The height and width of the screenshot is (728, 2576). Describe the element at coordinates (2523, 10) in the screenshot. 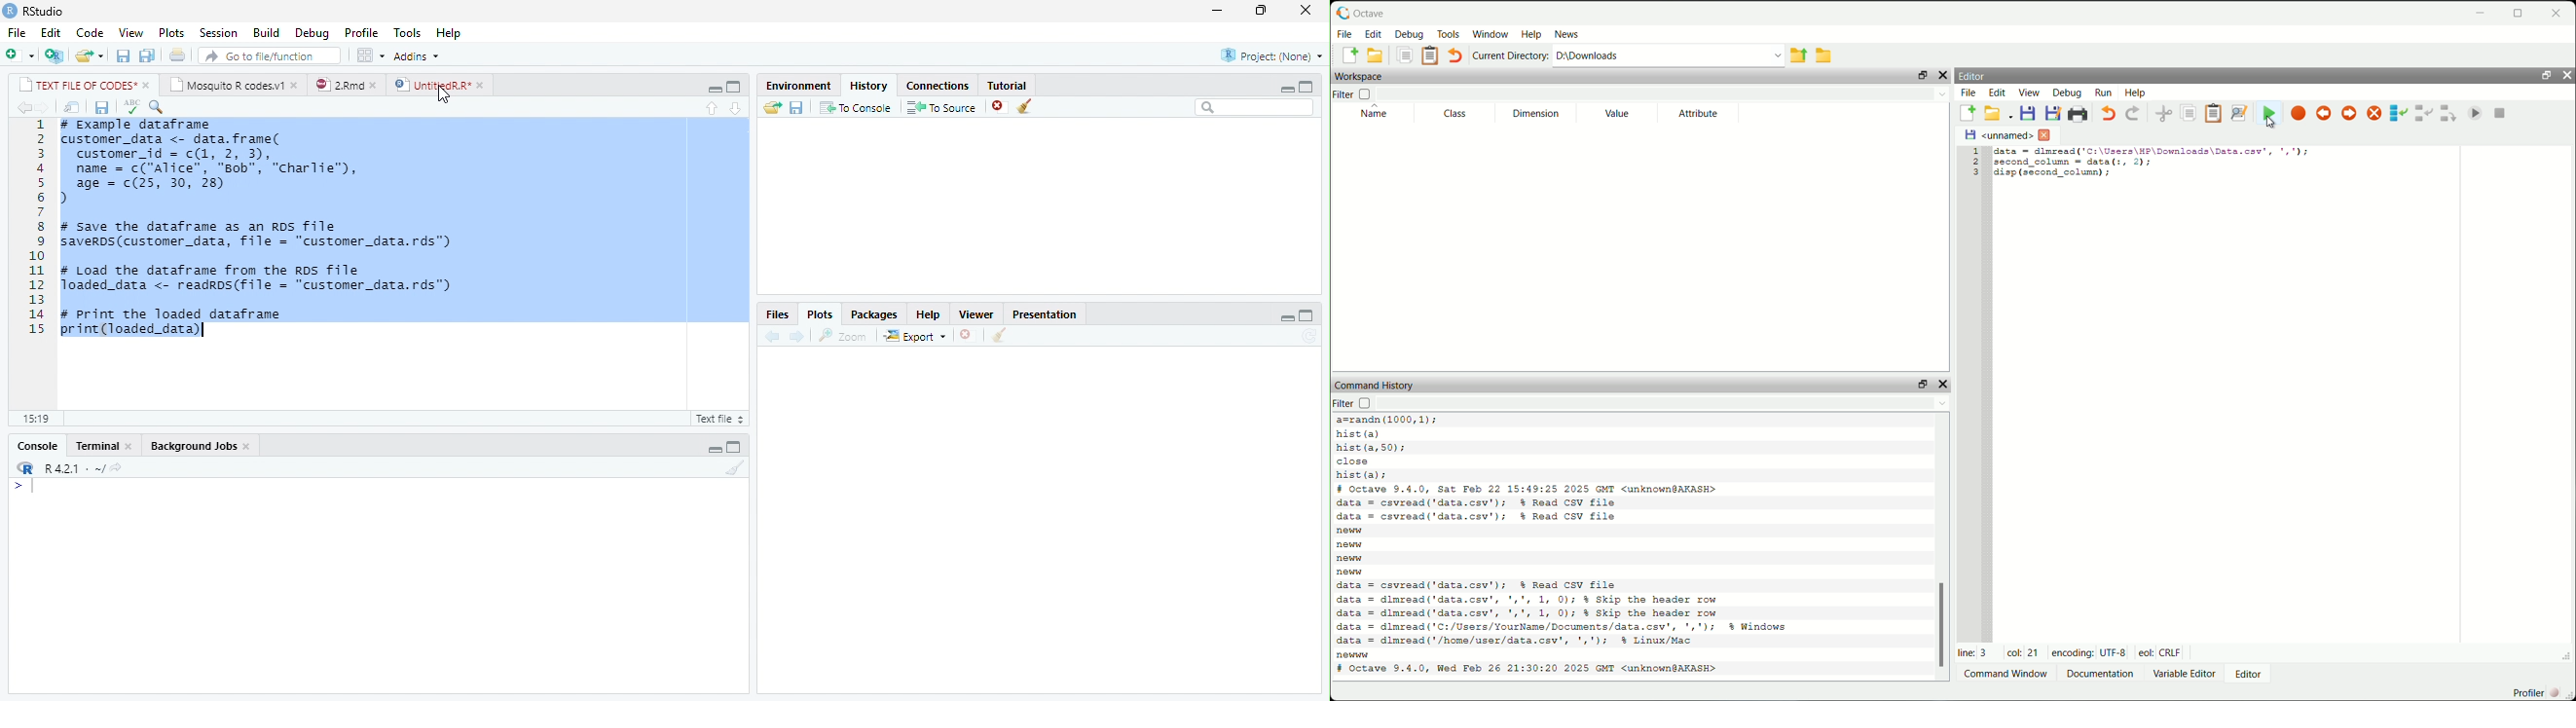

I see `maximize` at that location.